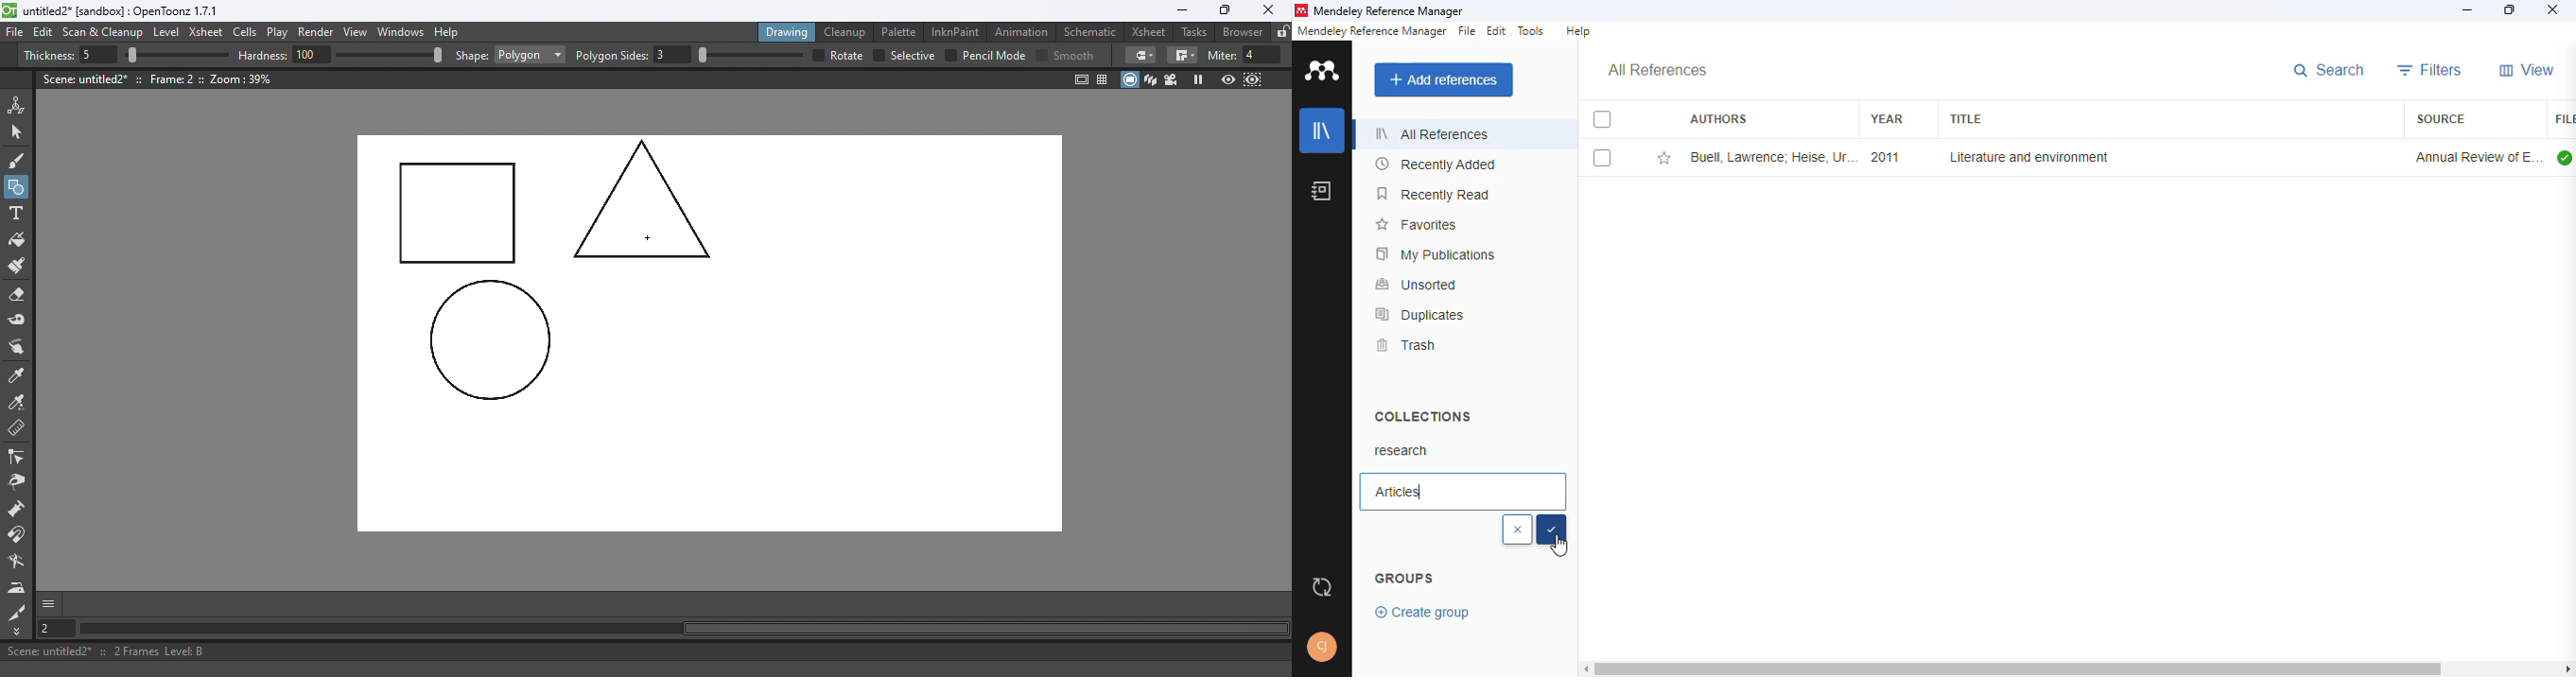 This screenshot has height=700, width=2576. What do you see at coordinates (20, 404) in the screenshot?
I see `RGB picker tool` at bounding box center [20, 404].